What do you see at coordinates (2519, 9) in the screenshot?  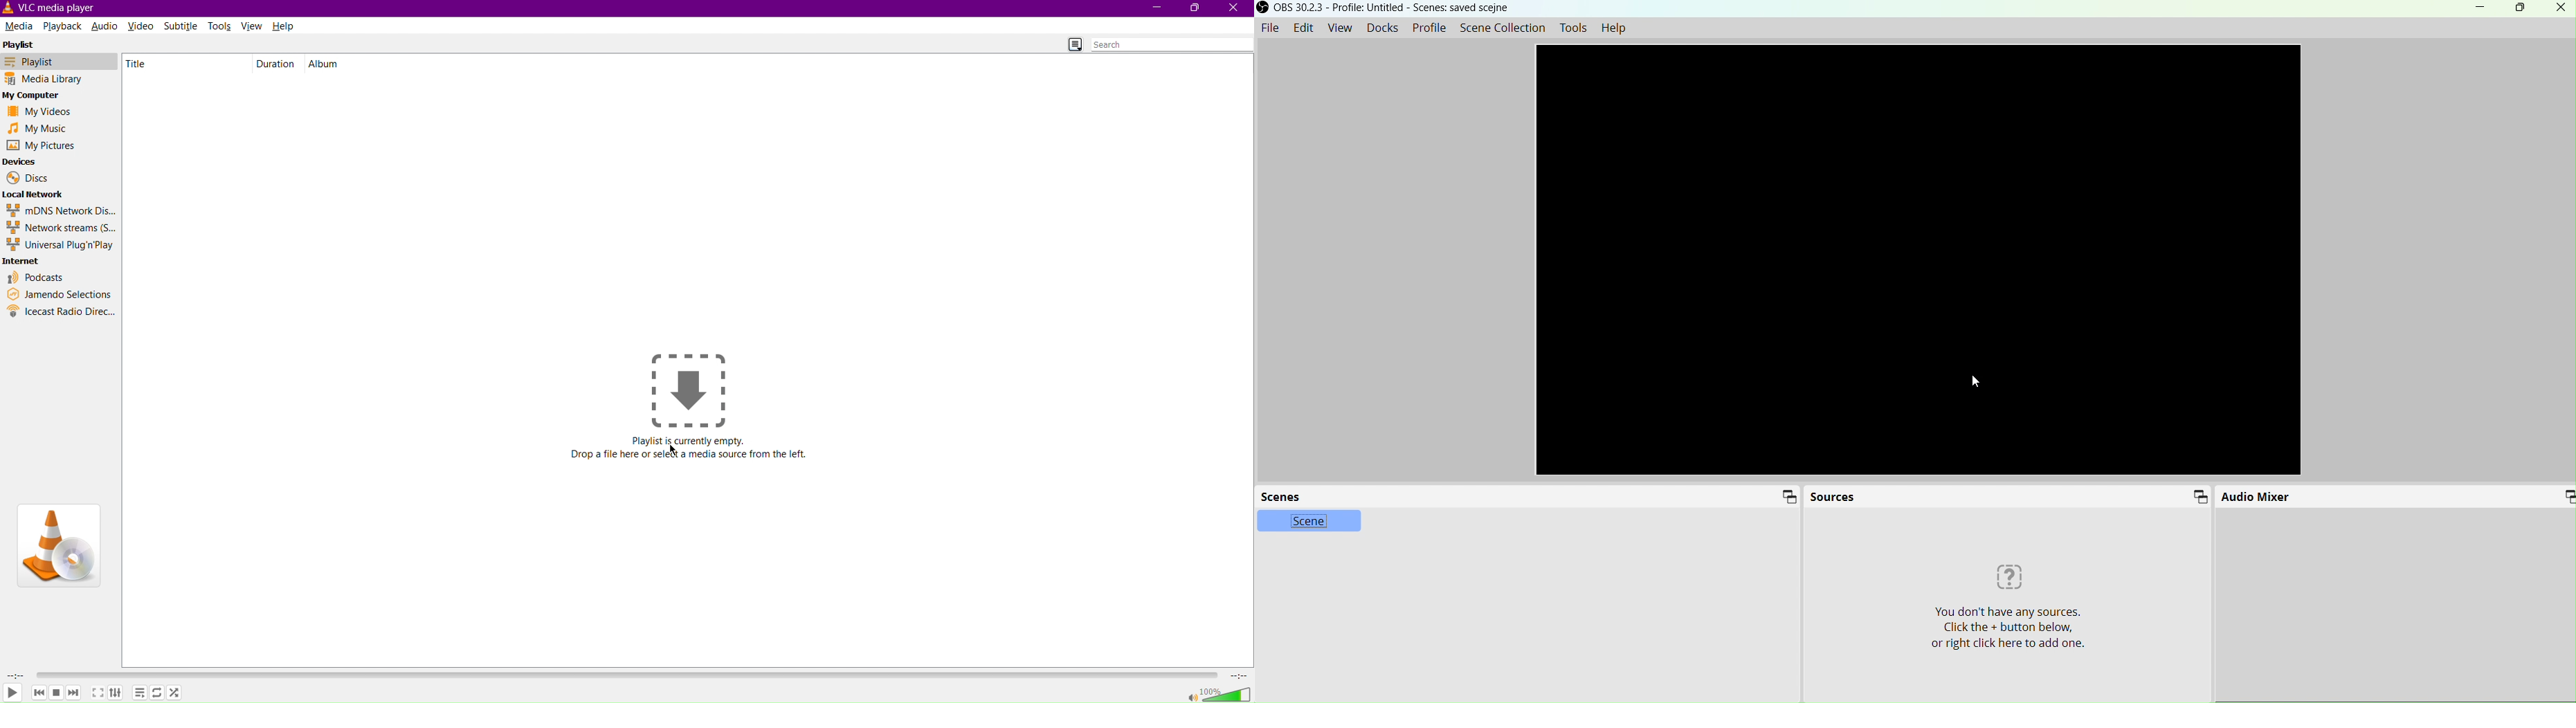 I see `Restore down ` at bounding box center [2519, 9].